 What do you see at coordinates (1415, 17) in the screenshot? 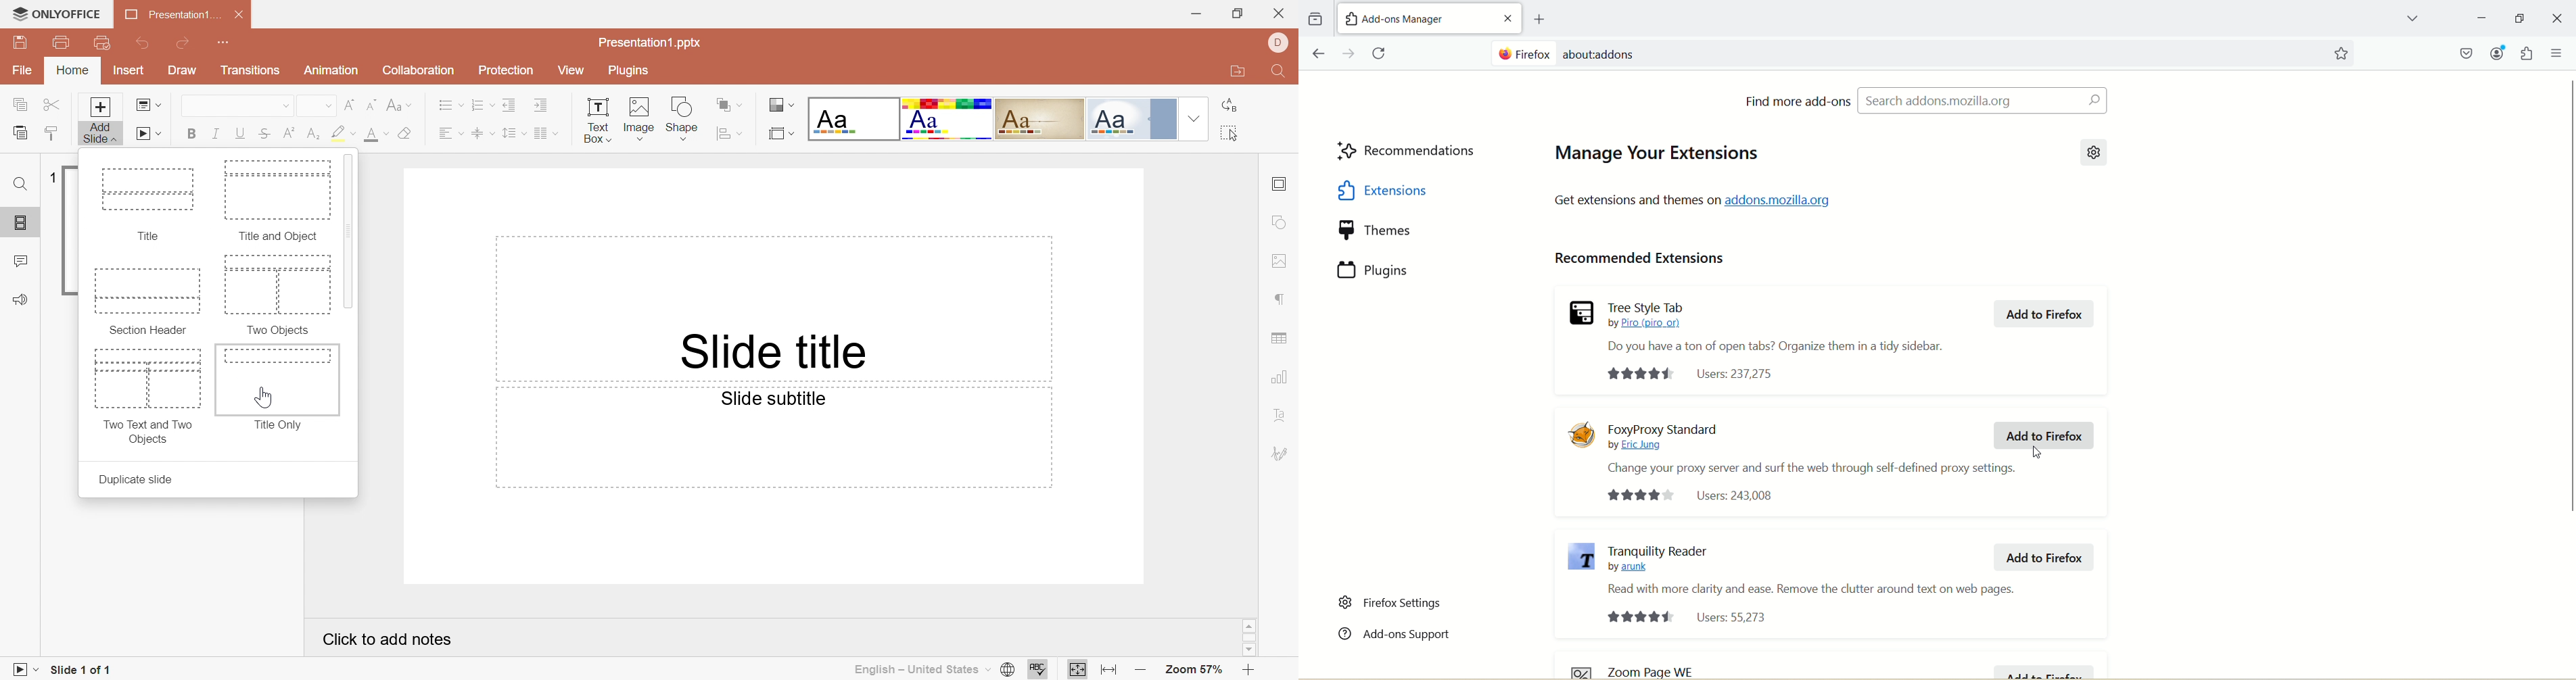
I see `New Tab` at bounding box center [1415, 17].